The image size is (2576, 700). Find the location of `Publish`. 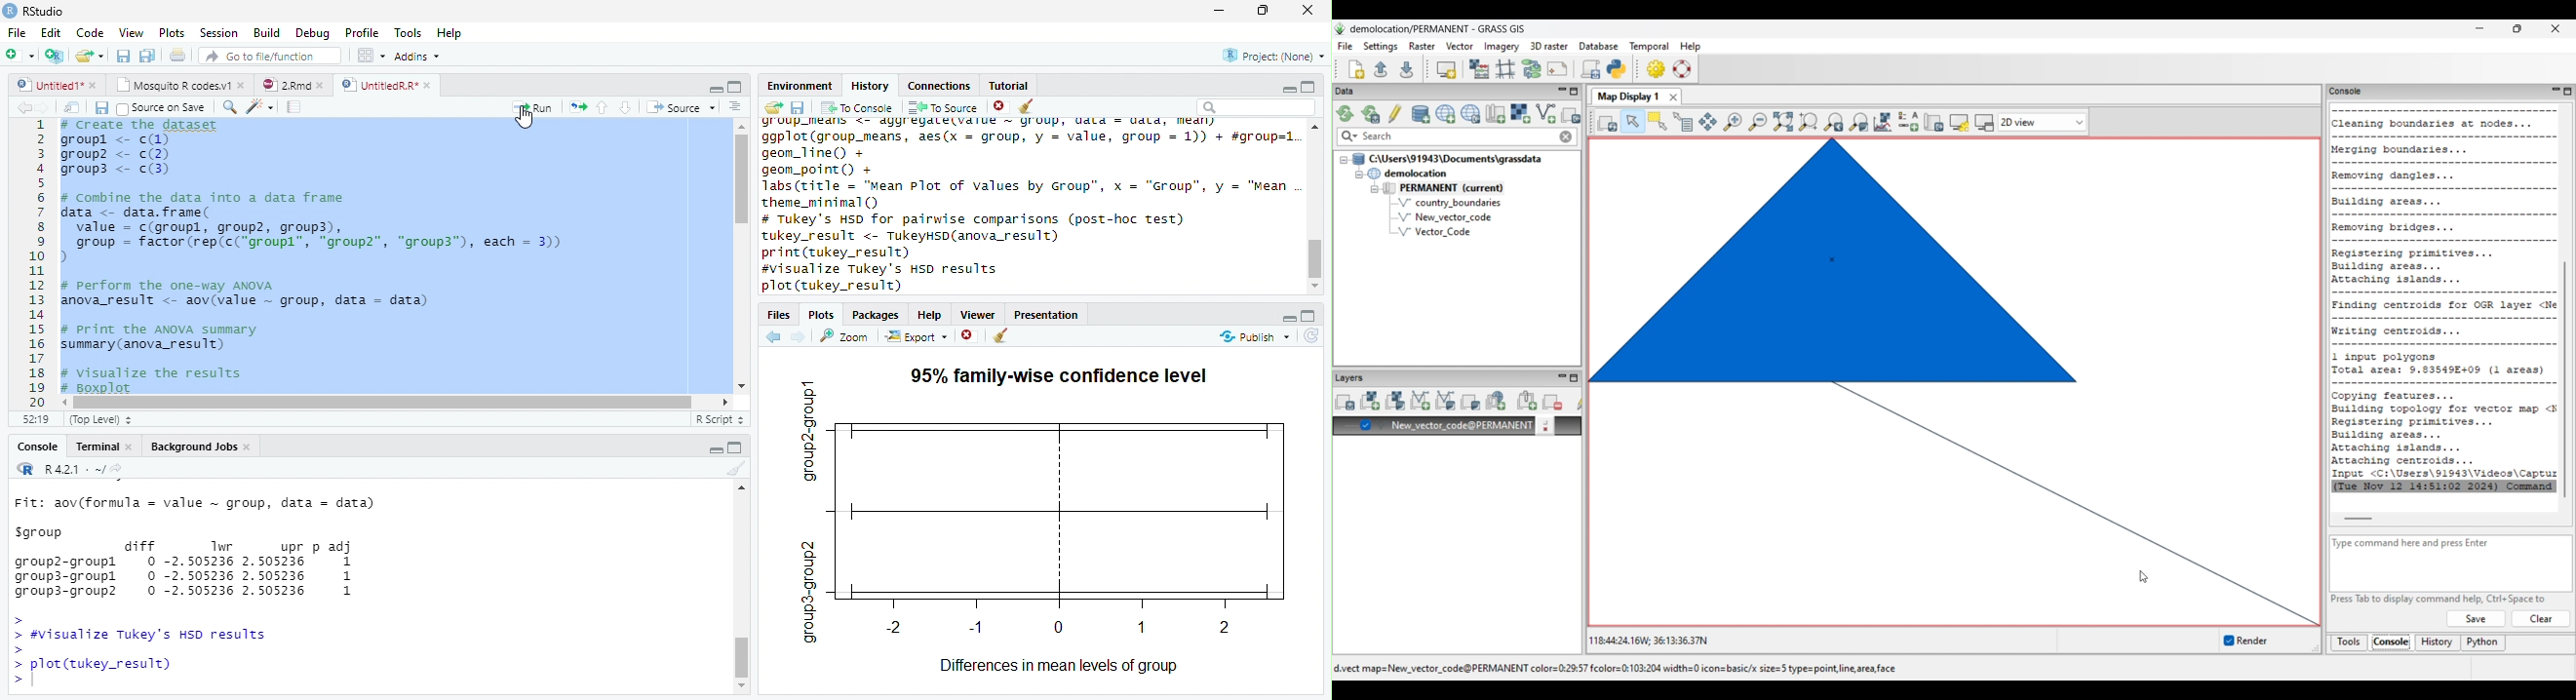

Publish is located at coordinates (1255, 336).